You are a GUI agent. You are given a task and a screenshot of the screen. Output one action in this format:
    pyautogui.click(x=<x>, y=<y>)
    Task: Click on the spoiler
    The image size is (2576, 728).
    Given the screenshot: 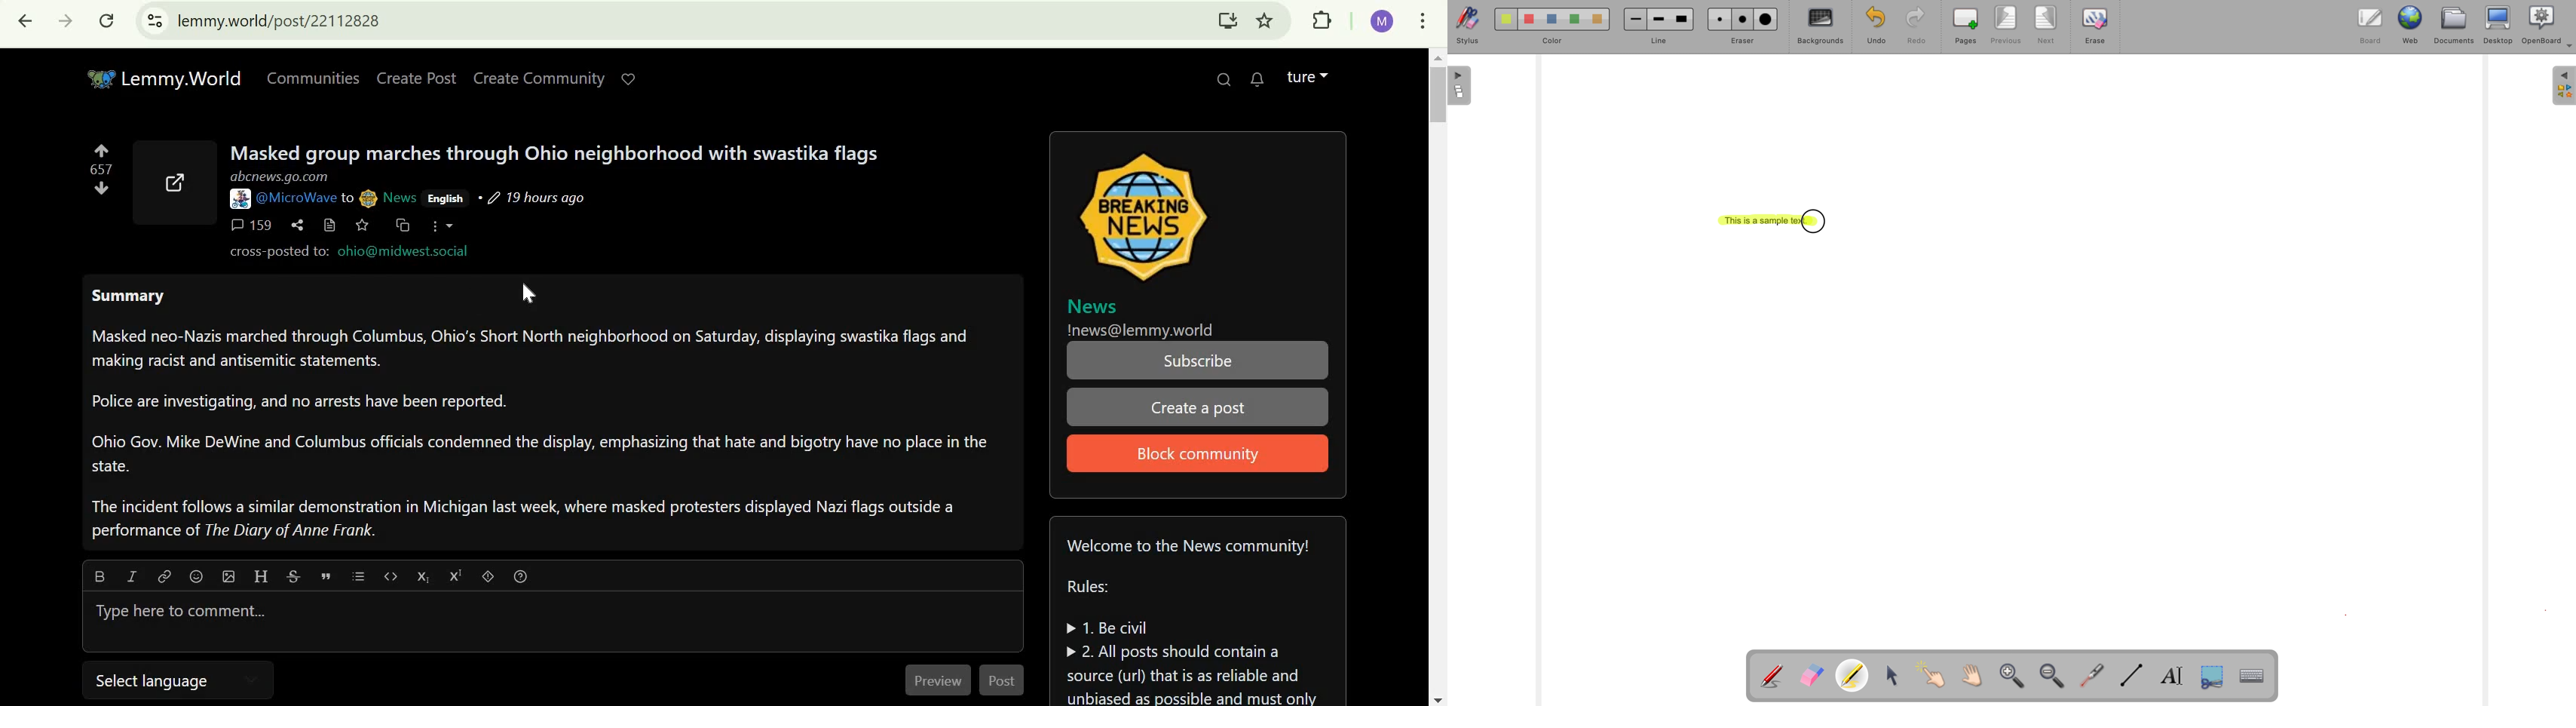 What is the action you would take?
    pyautogui.click(x=488, y=576)
    